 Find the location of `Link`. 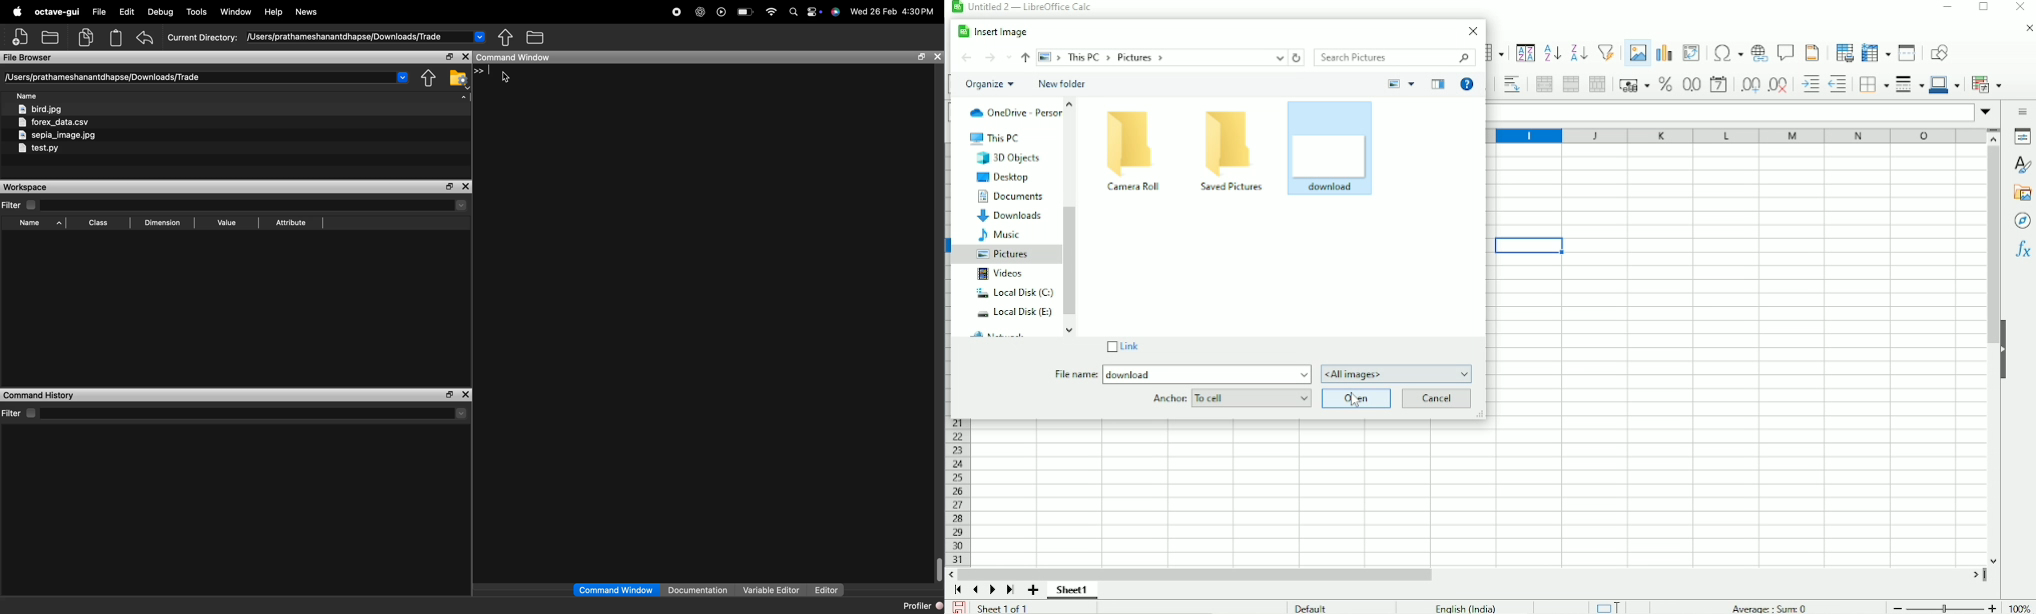

Link is located at coordinates (1120, 346).